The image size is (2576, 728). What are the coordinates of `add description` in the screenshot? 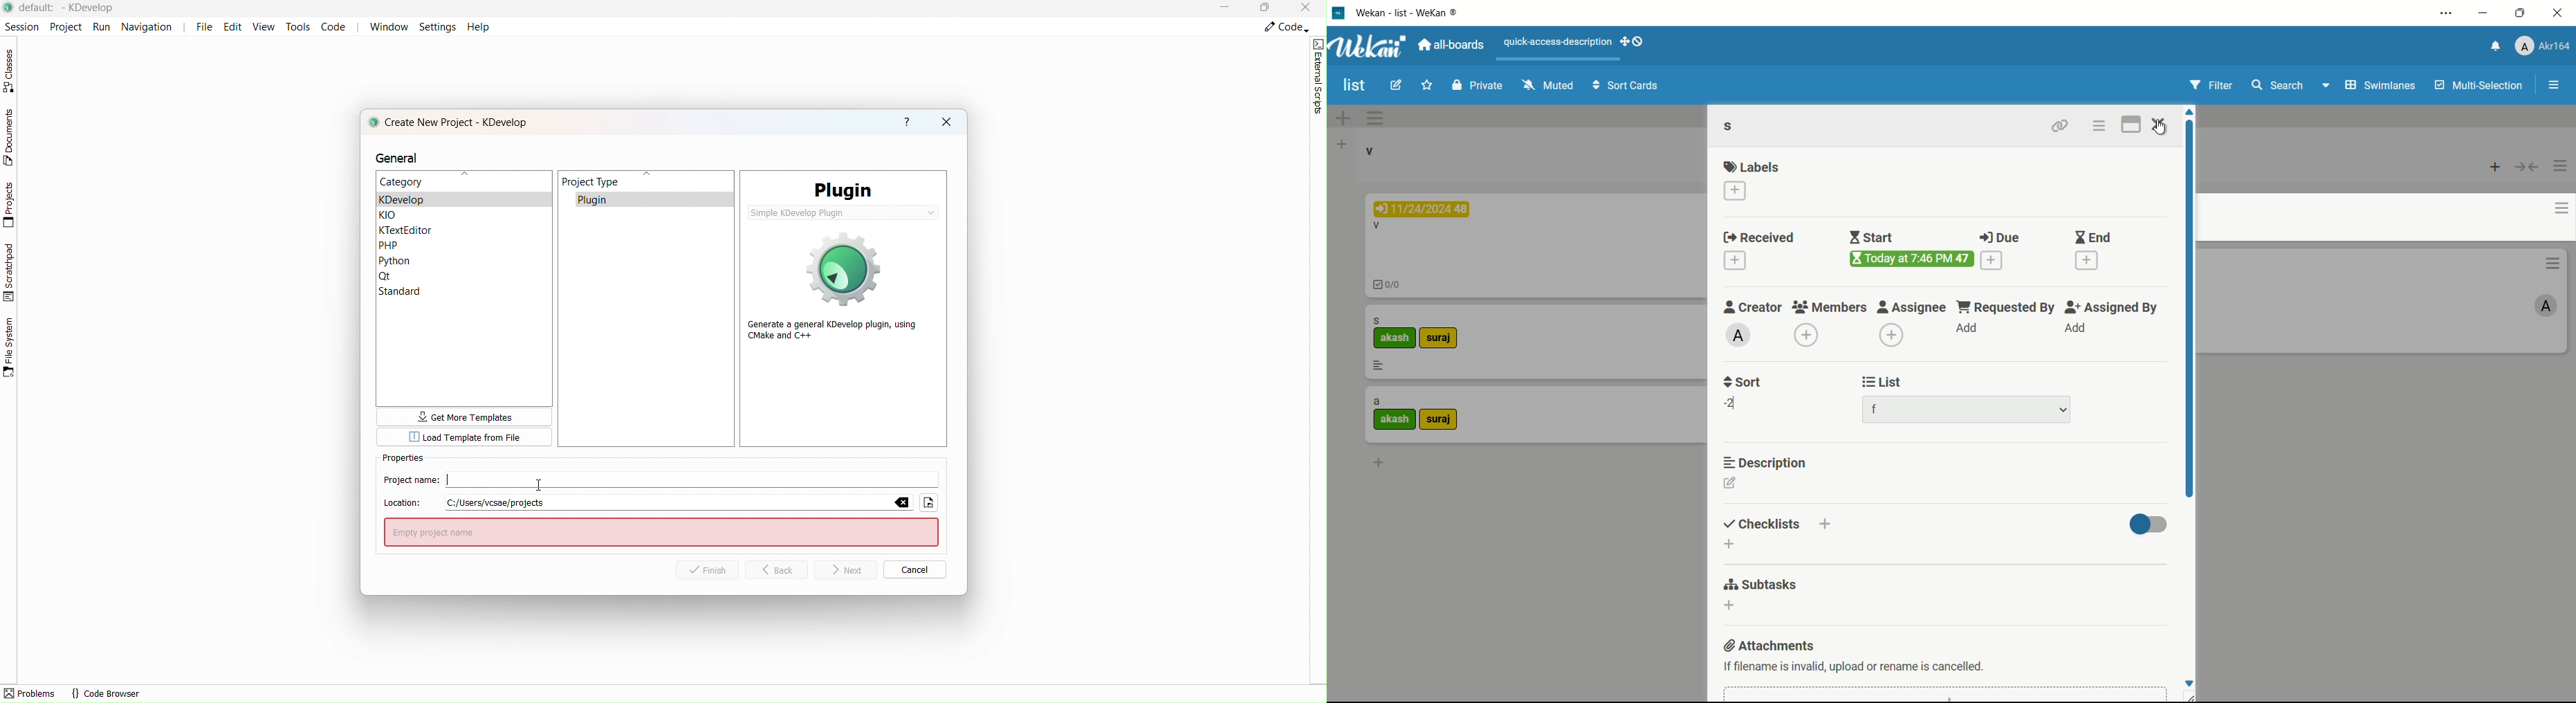 It's located at (1730, 483).